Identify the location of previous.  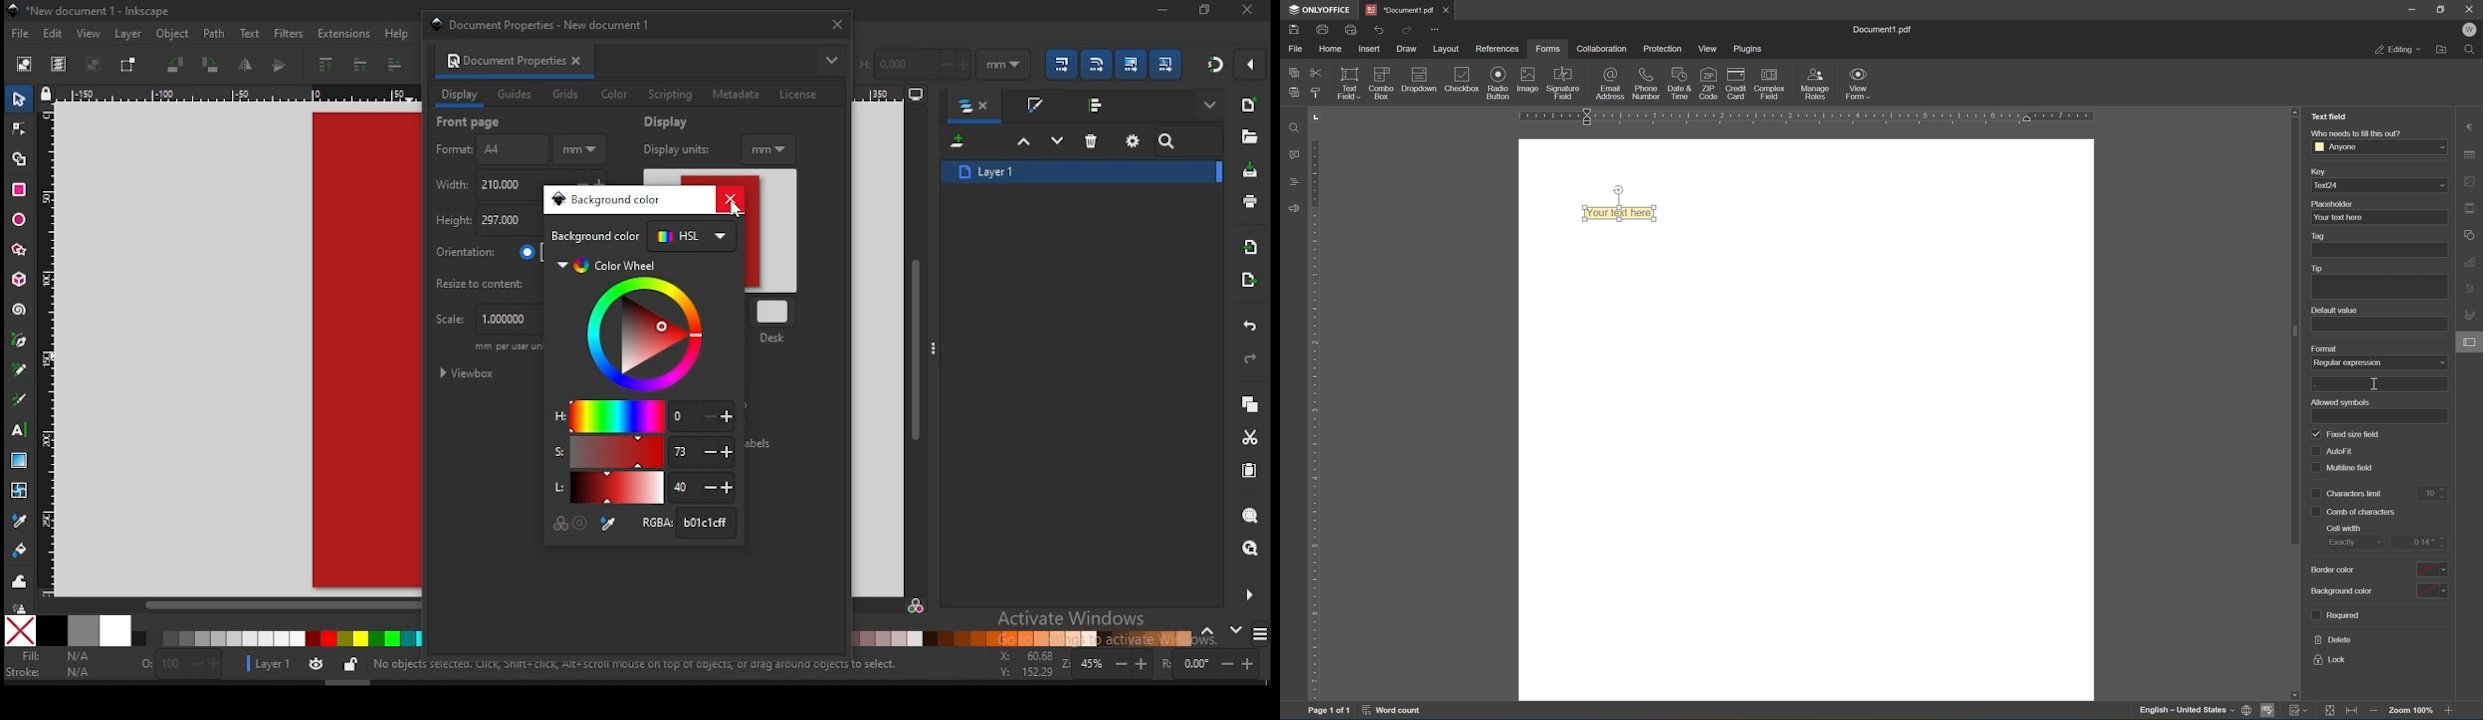
(1211, 632).